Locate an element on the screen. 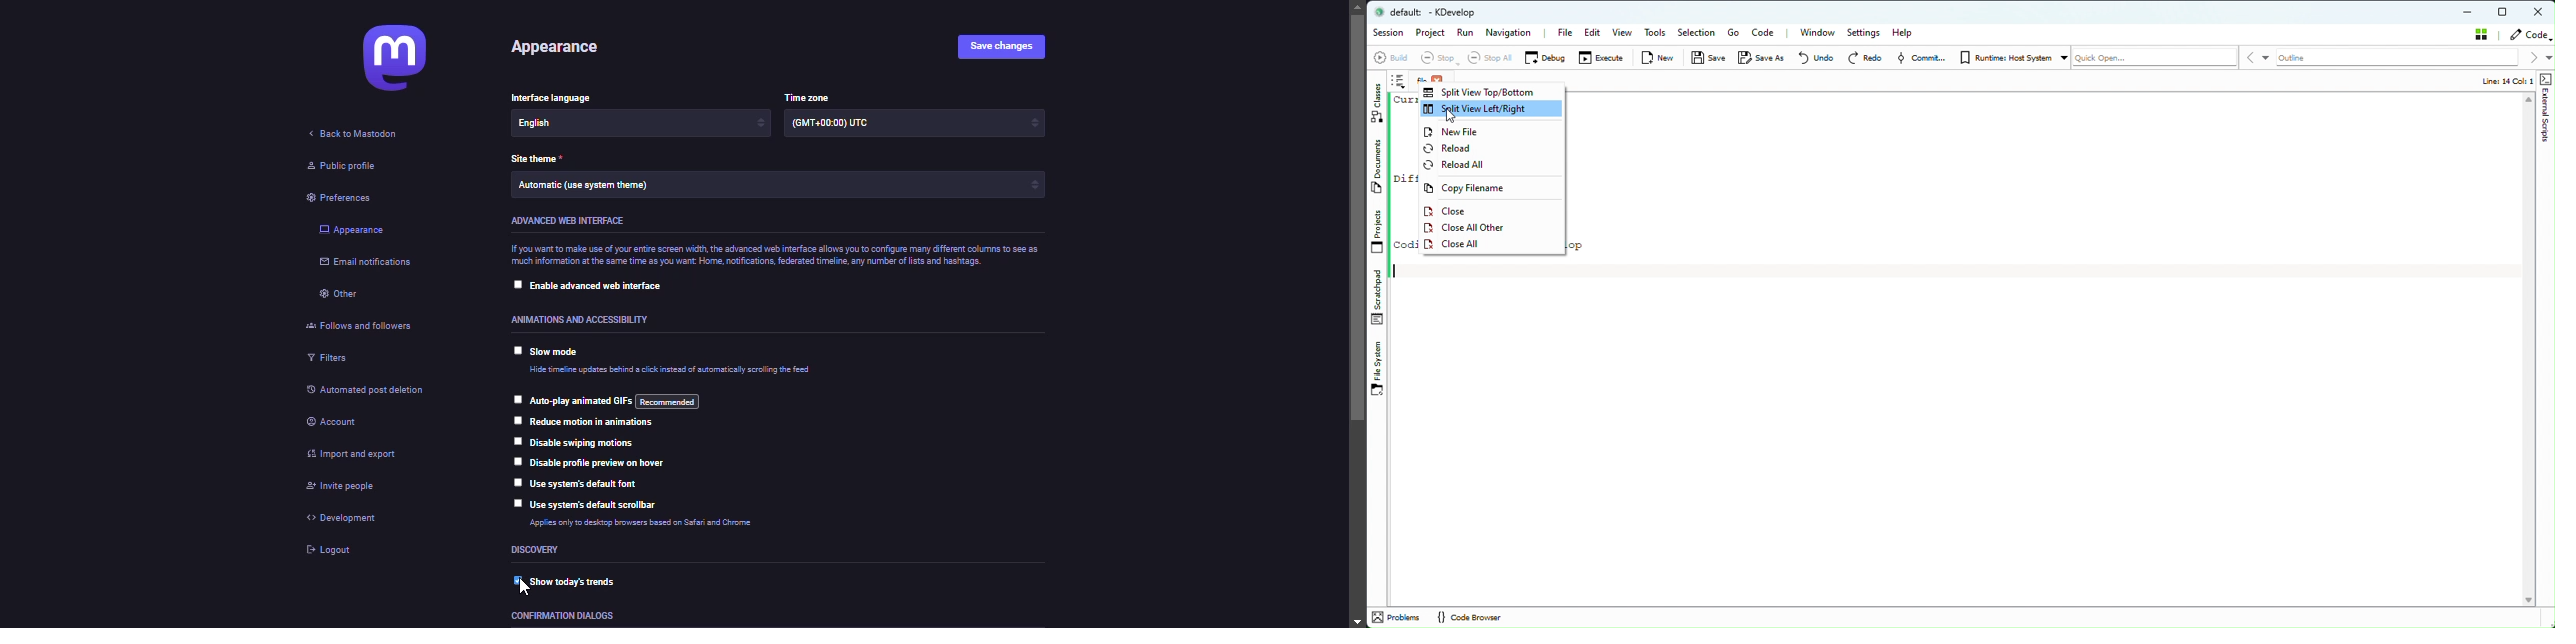 The image size is (2576, 644). save changes is located at coordinates (1001, 46).